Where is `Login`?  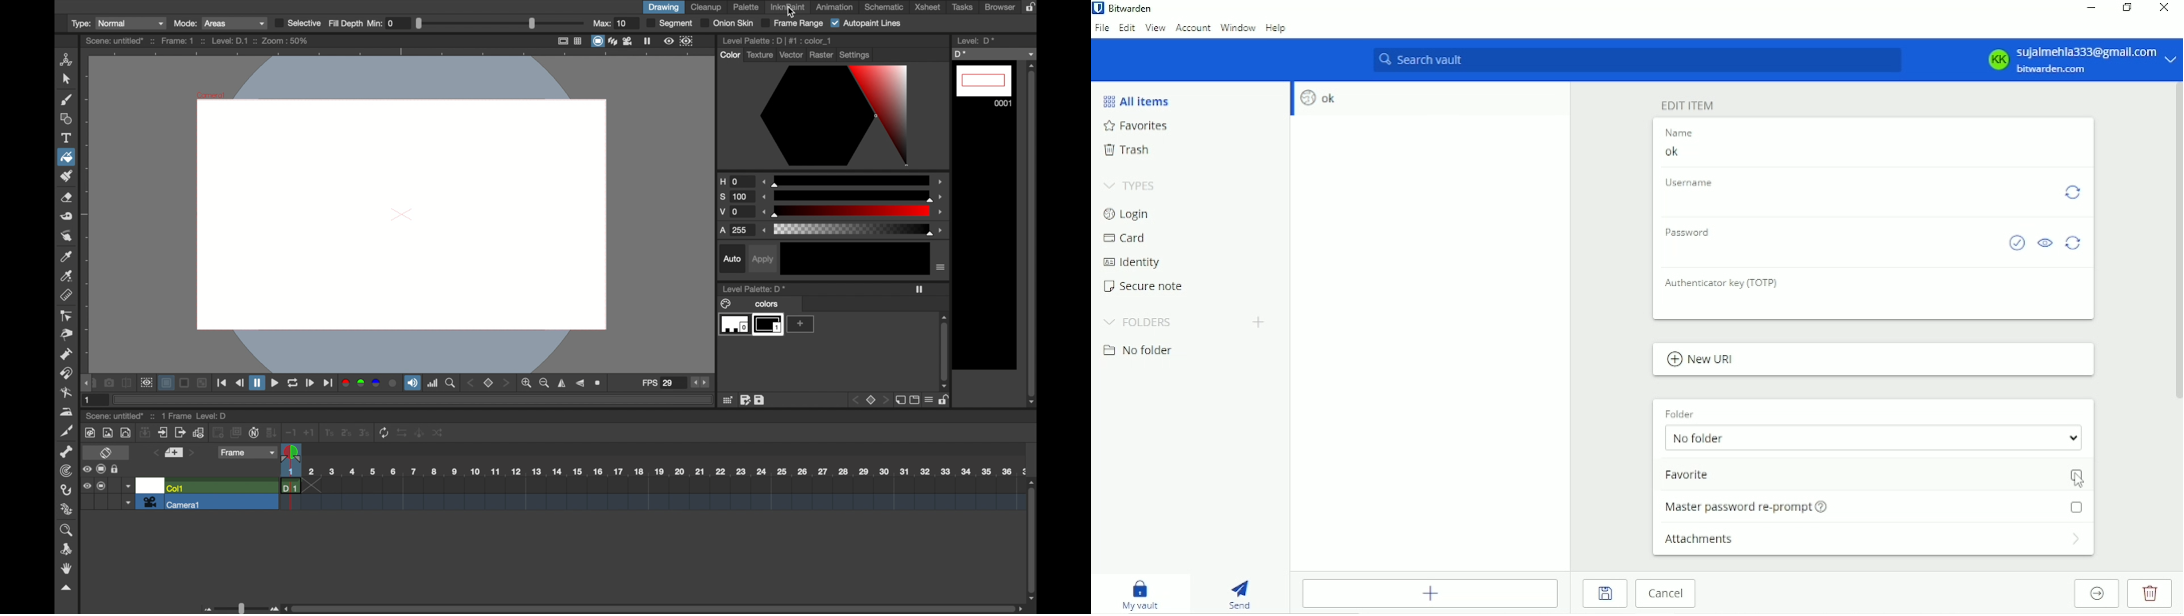 Login is located at coordinates (1128, 214).